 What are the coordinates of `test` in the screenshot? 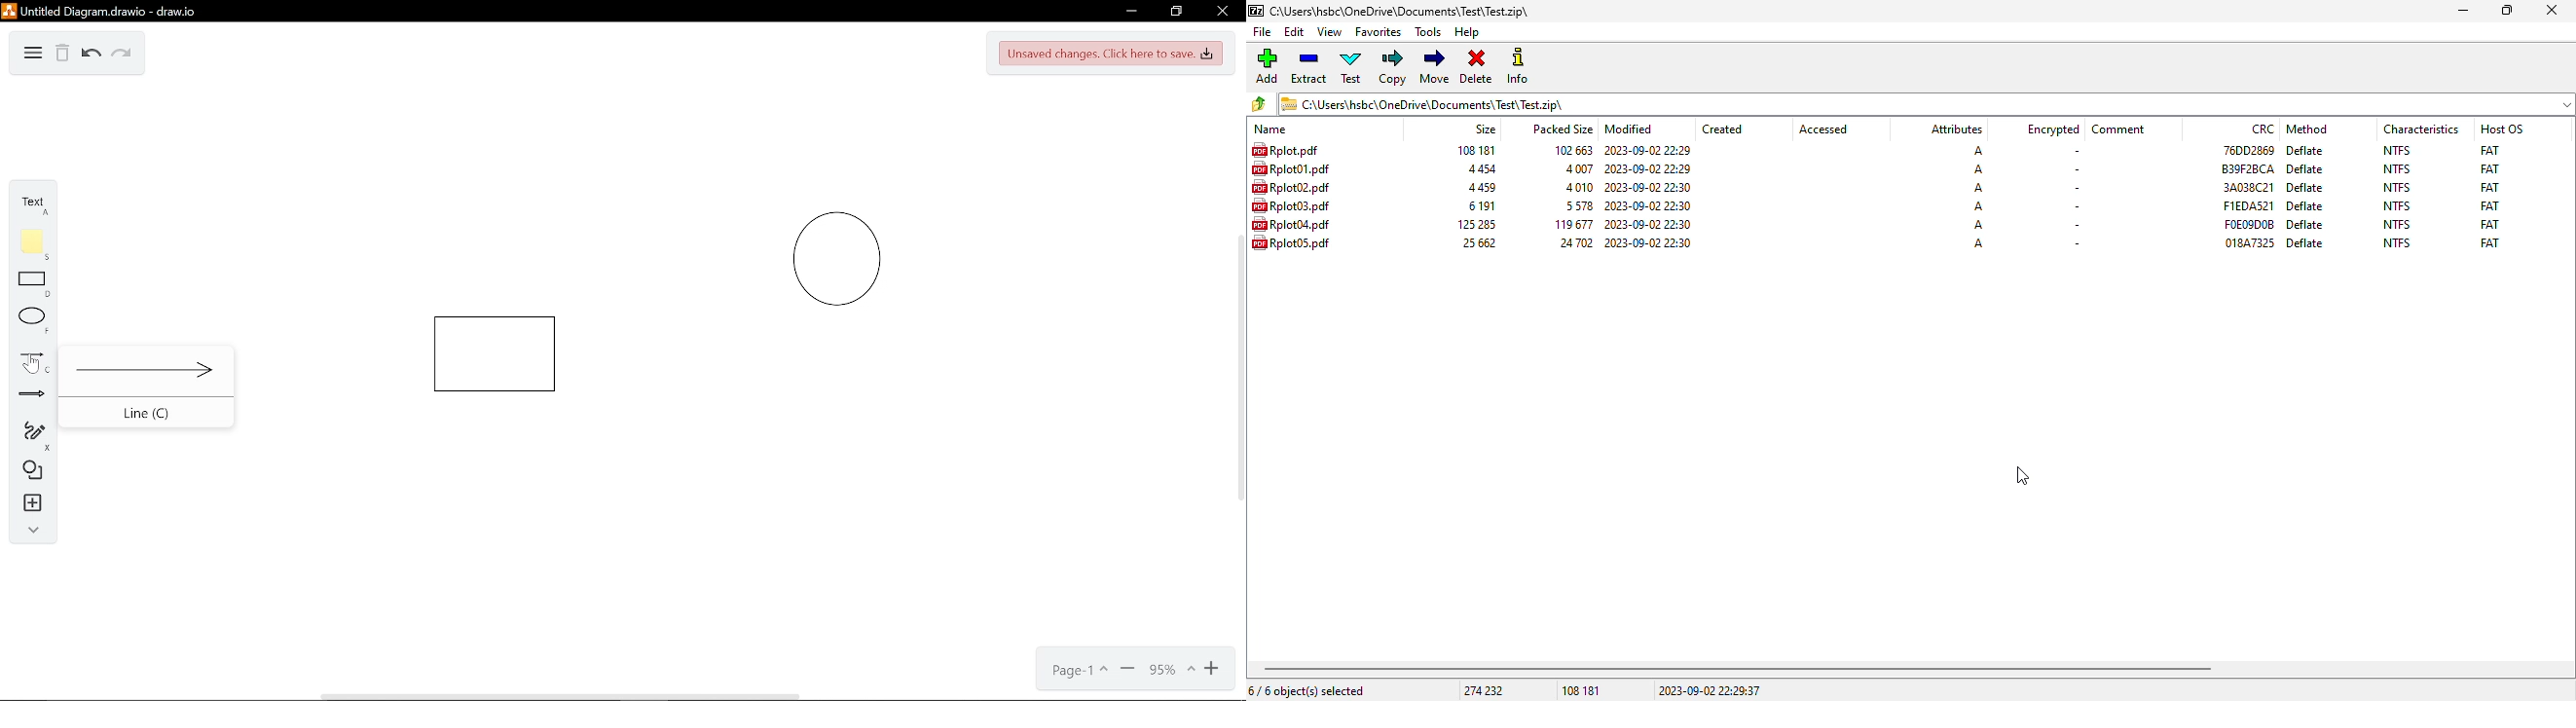 It's located at (1352, 67).